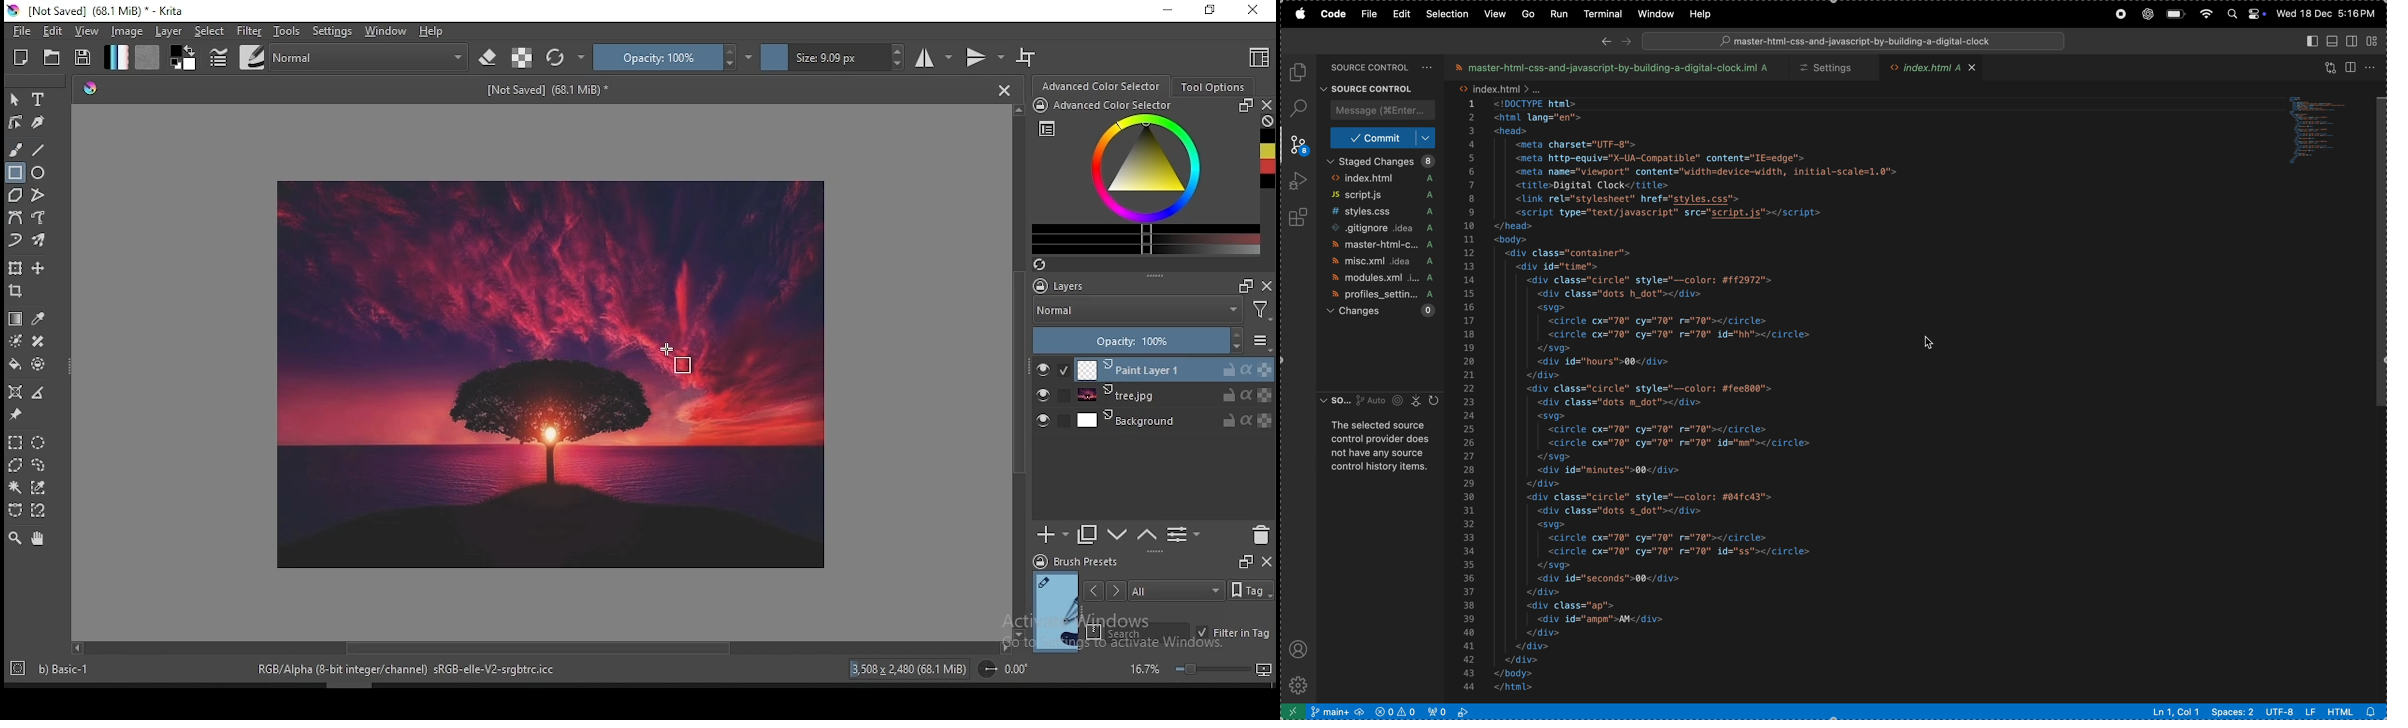  I want to click on misc xml, so click(1379, 263).